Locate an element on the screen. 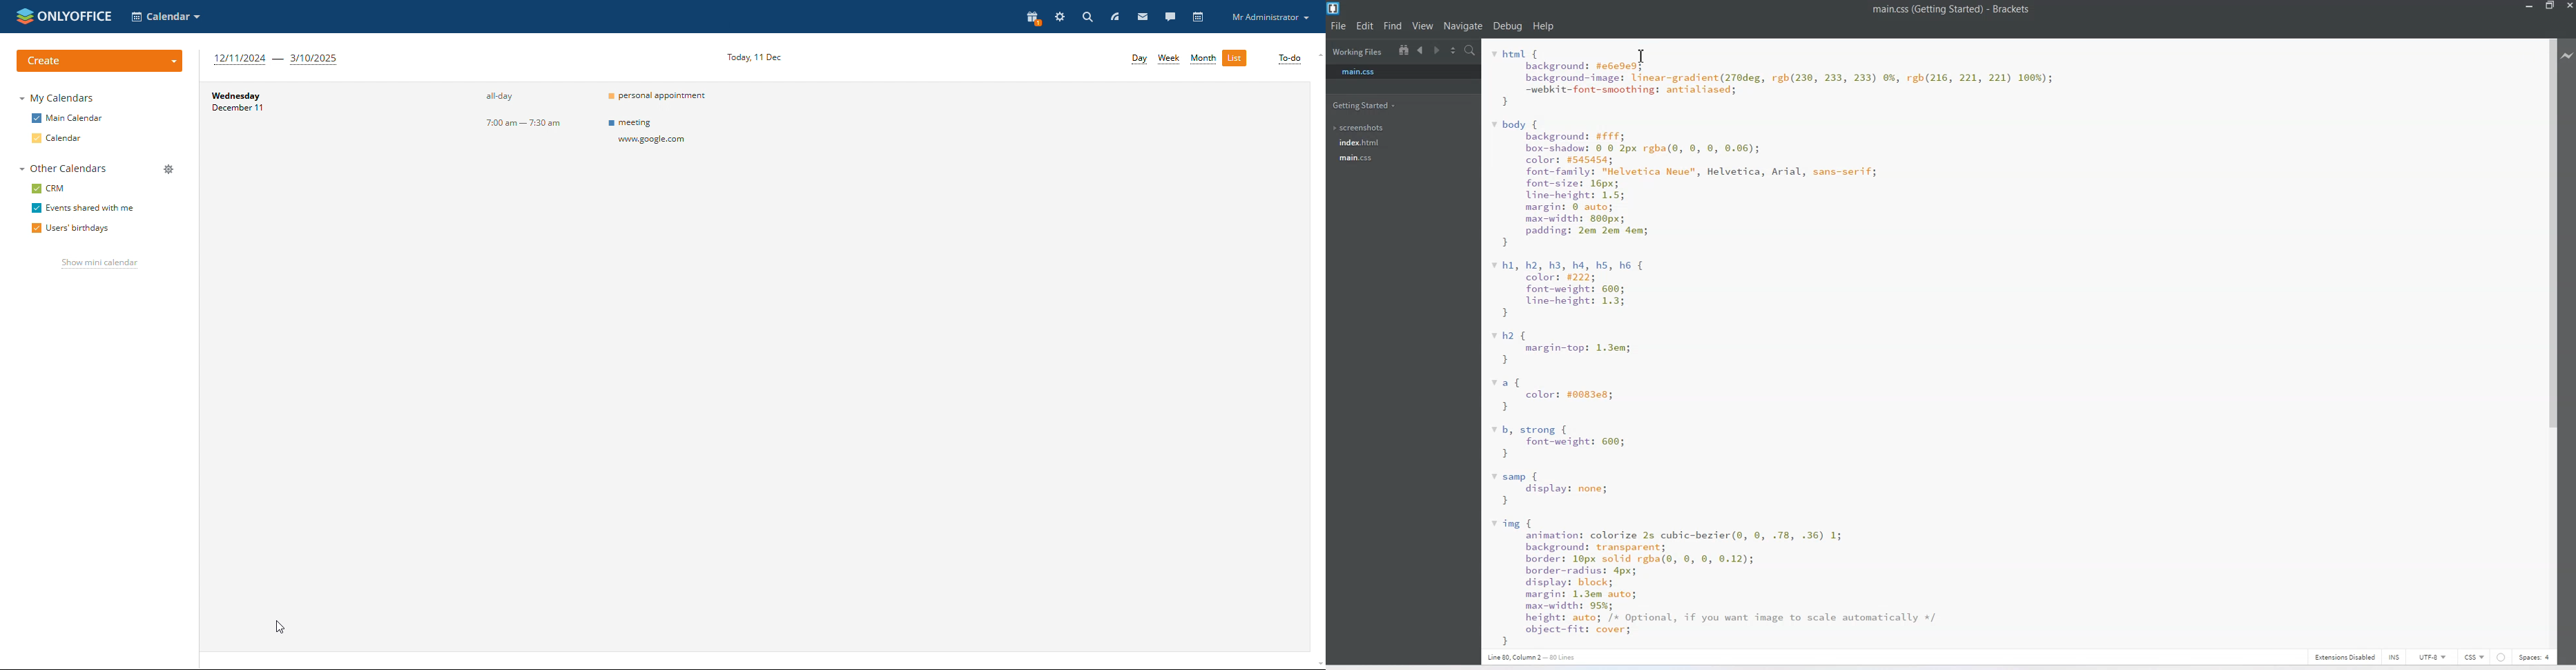  Working Files is located at coordinates (1356, 52).